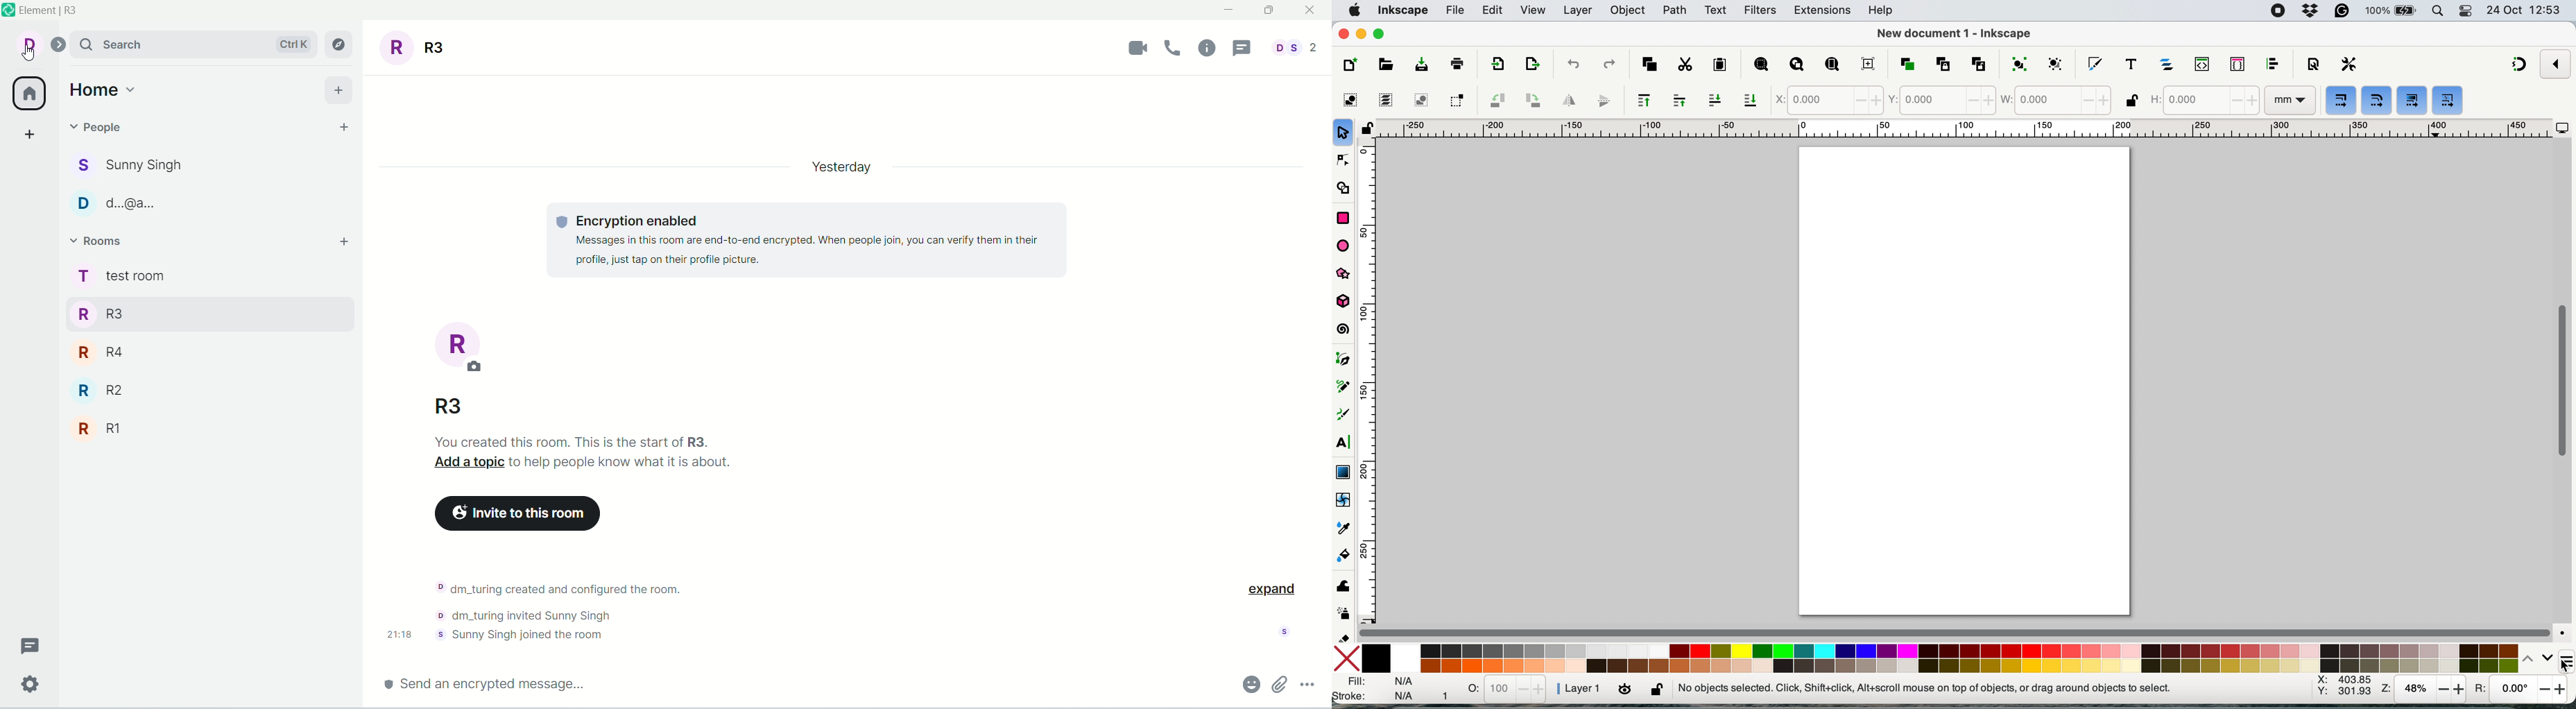 The width and height of the screenshot is (2576, 728). Describe the element at coordinates (1344, 472) in the screenshot. I see `gradient tool` at that location.